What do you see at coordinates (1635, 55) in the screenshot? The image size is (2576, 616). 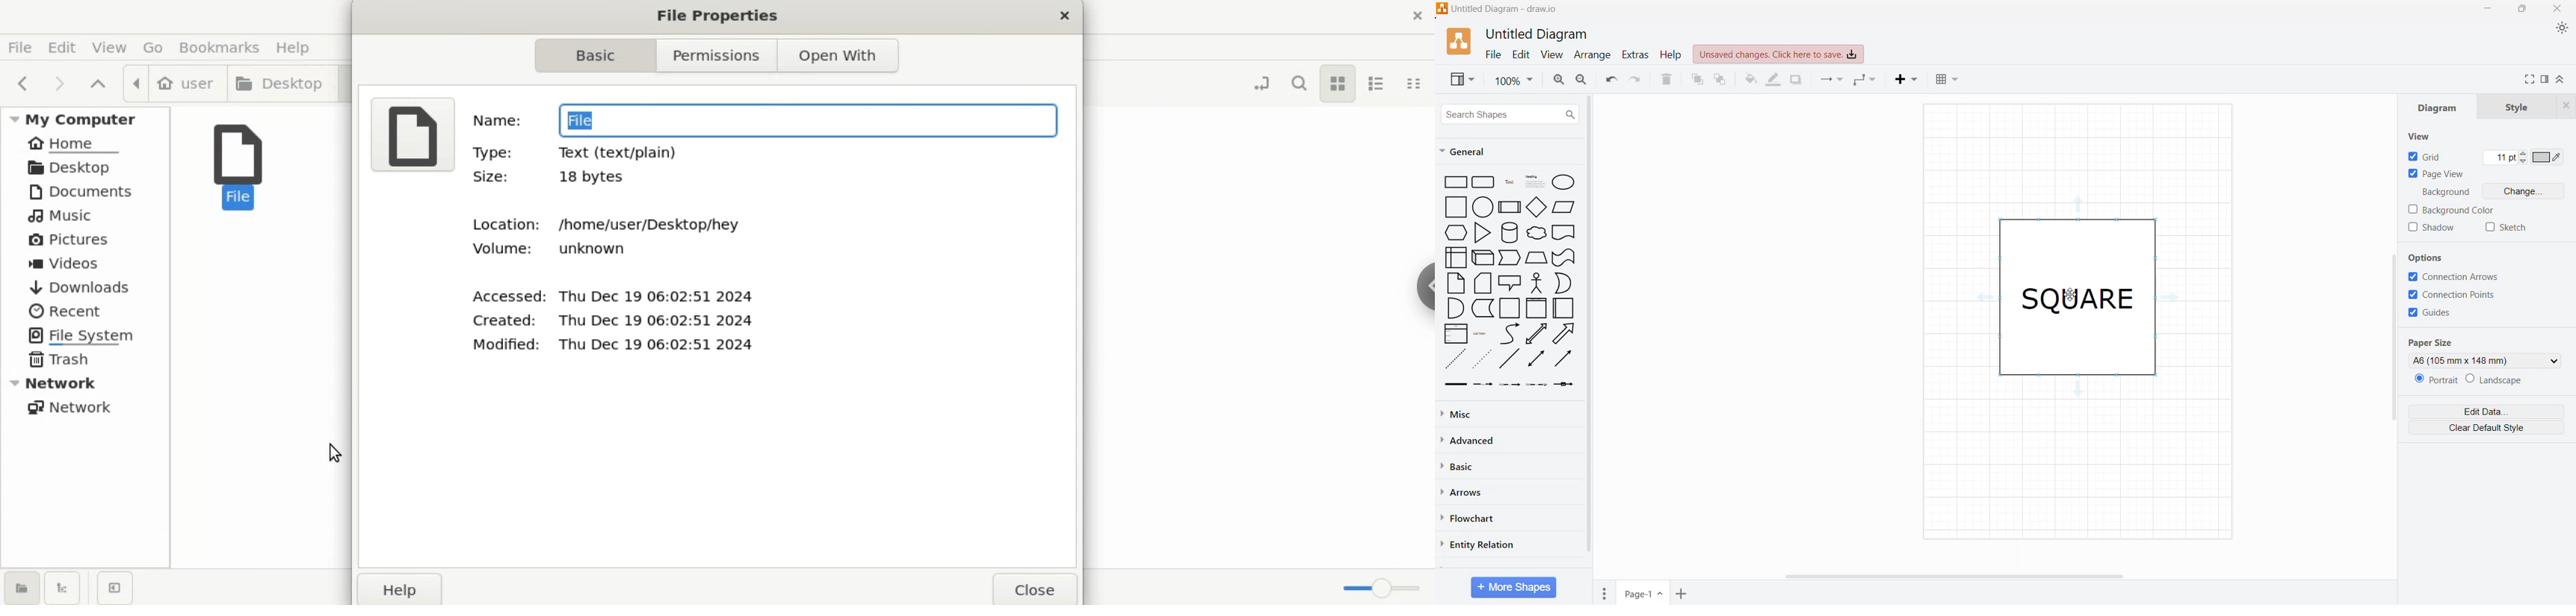 I see `Extras` at bounding box center [1635, 55].